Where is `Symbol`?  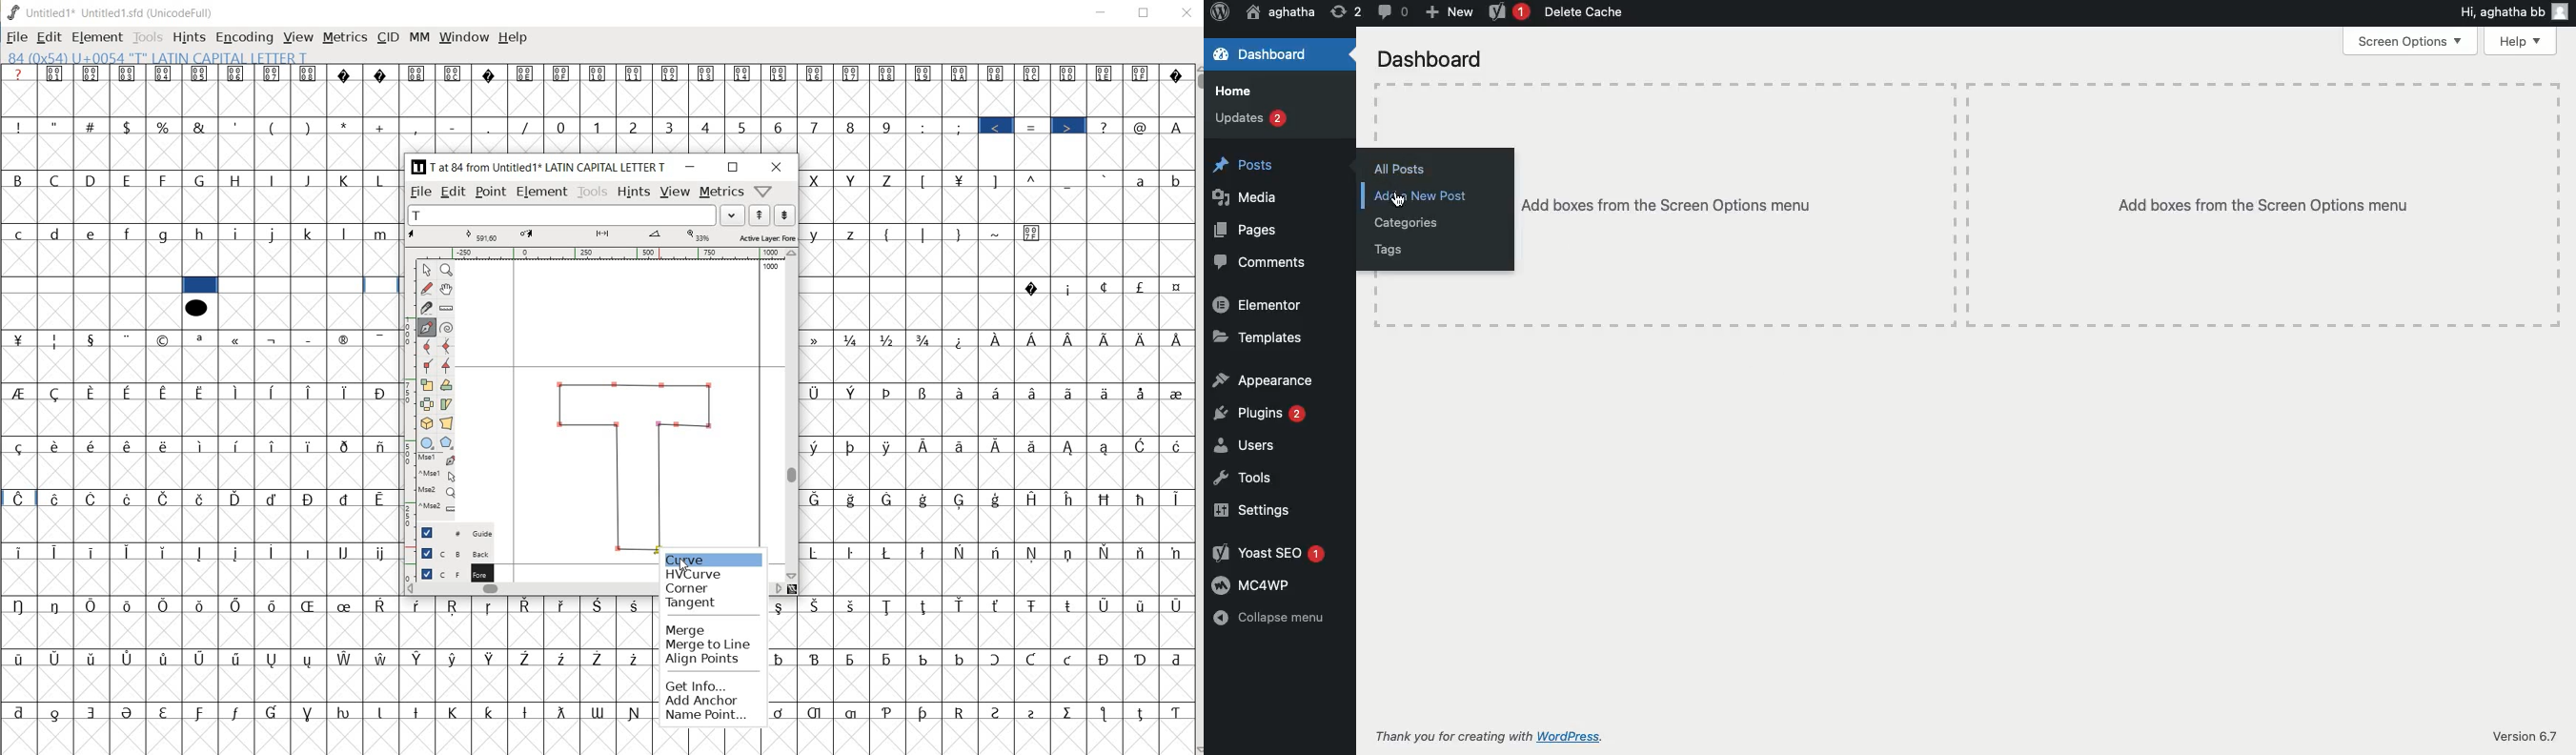 Symbol is located at coordinates (890, 606).